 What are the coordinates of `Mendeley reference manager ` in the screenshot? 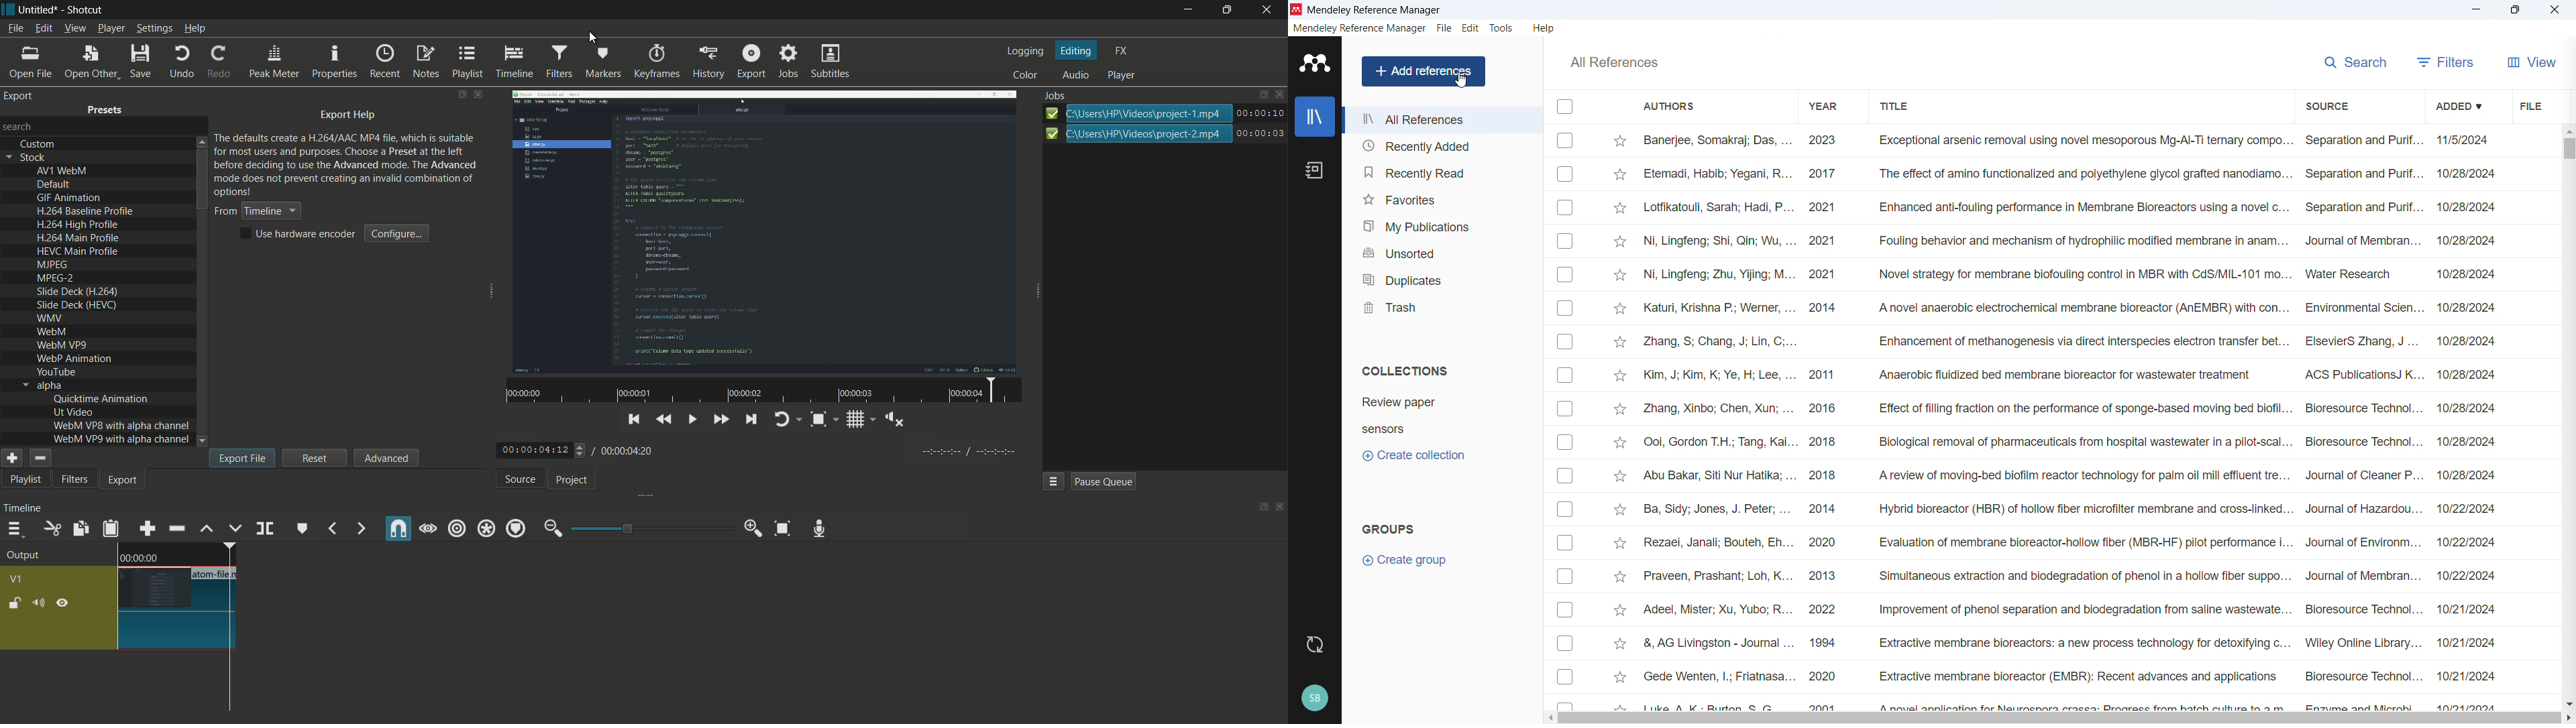 It's located at (1360, 28).